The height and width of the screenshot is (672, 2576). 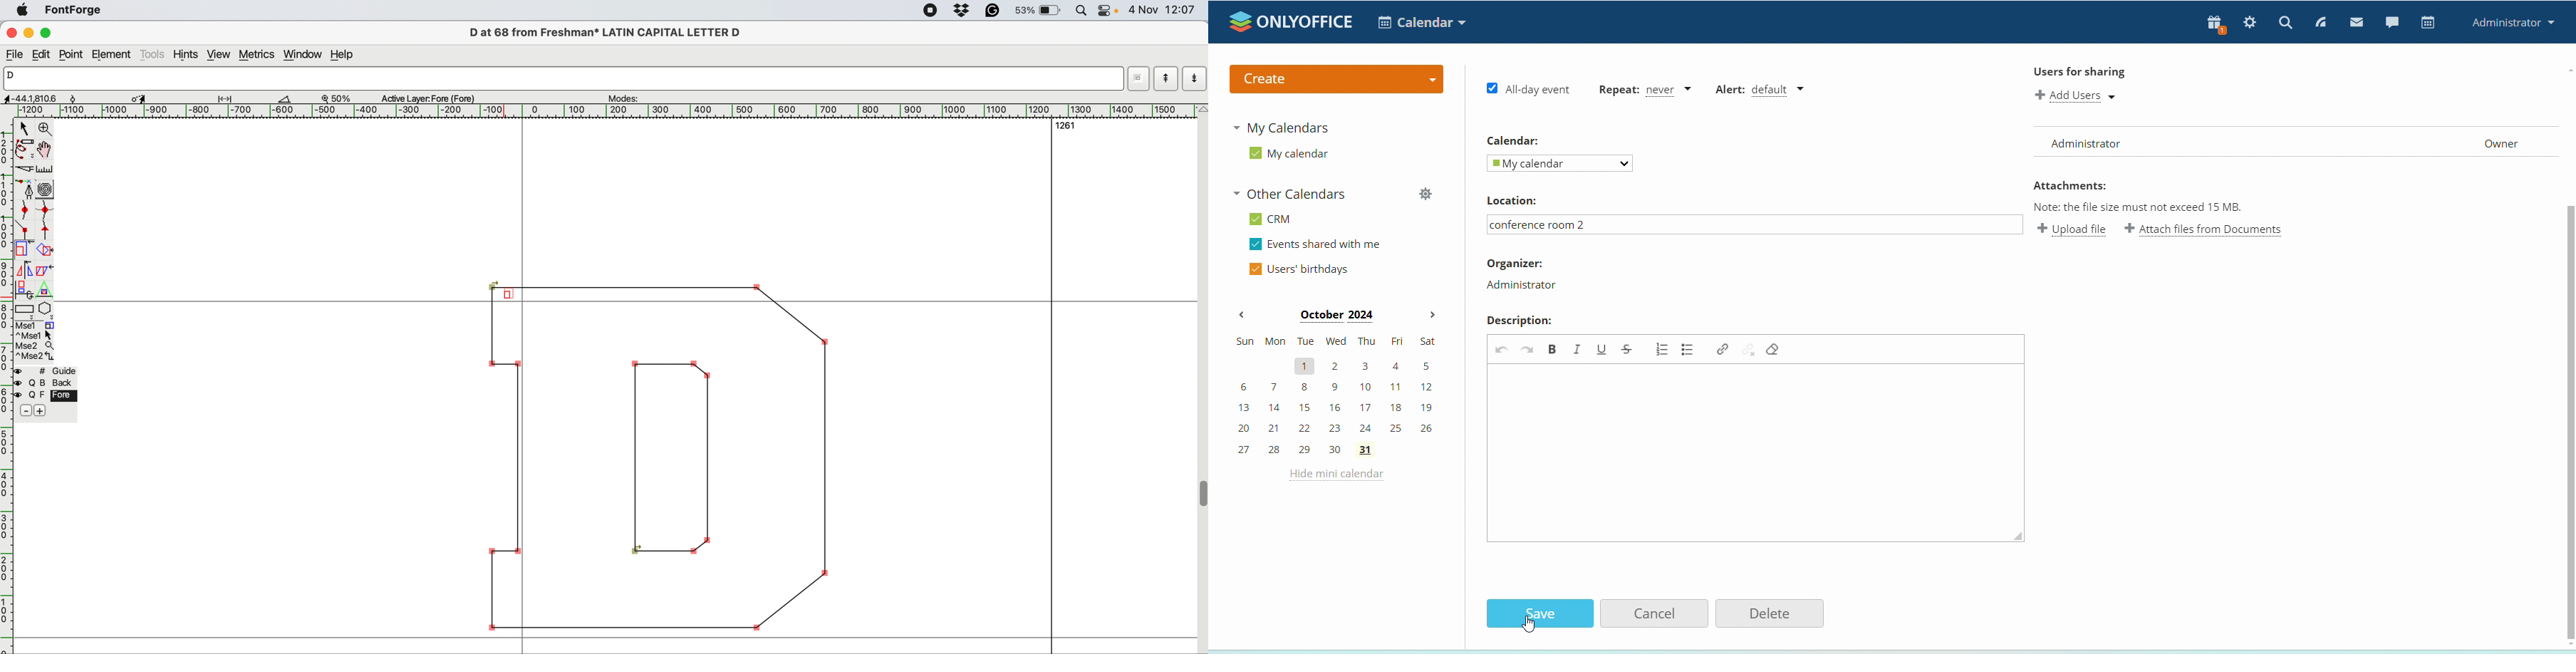 I want to click on drop box, so click(x=965, y=12).